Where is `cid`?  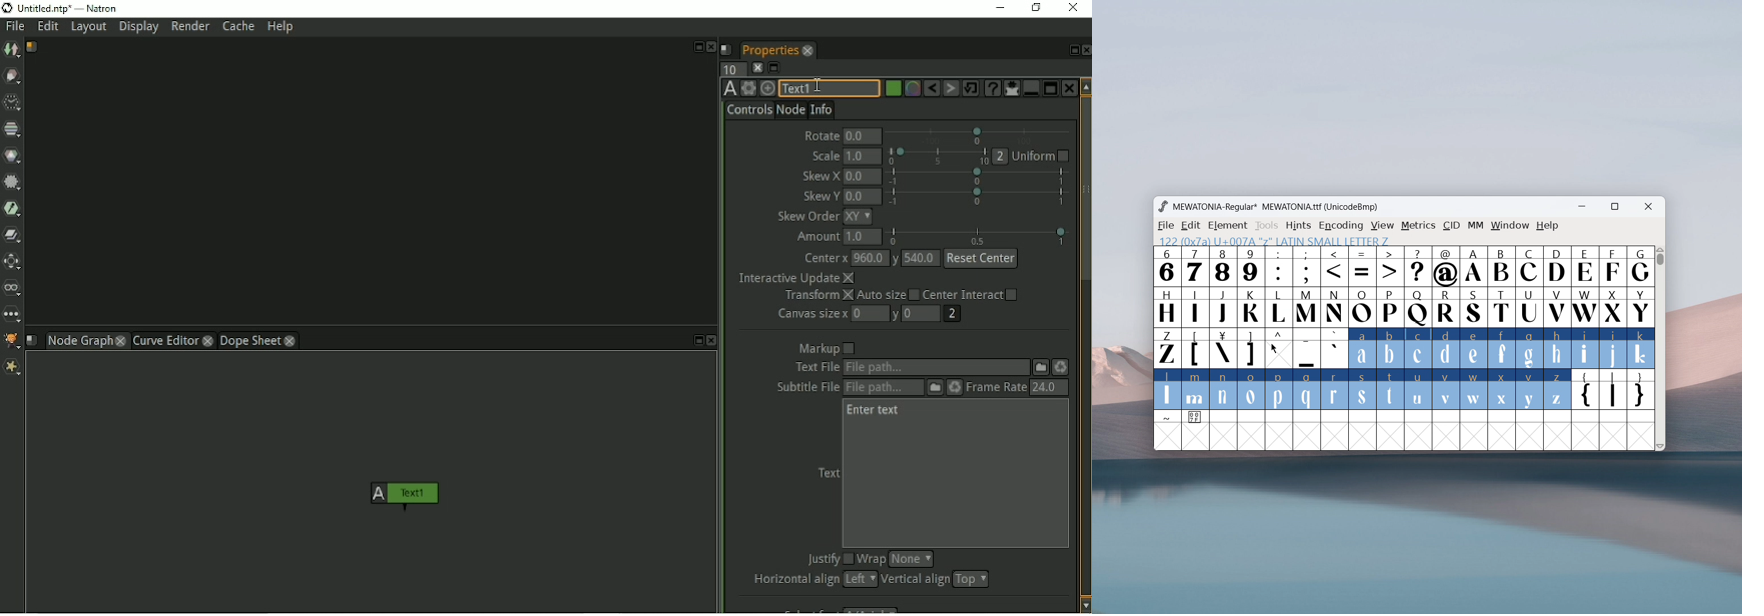 cid is located at coordinates (1451, 226).